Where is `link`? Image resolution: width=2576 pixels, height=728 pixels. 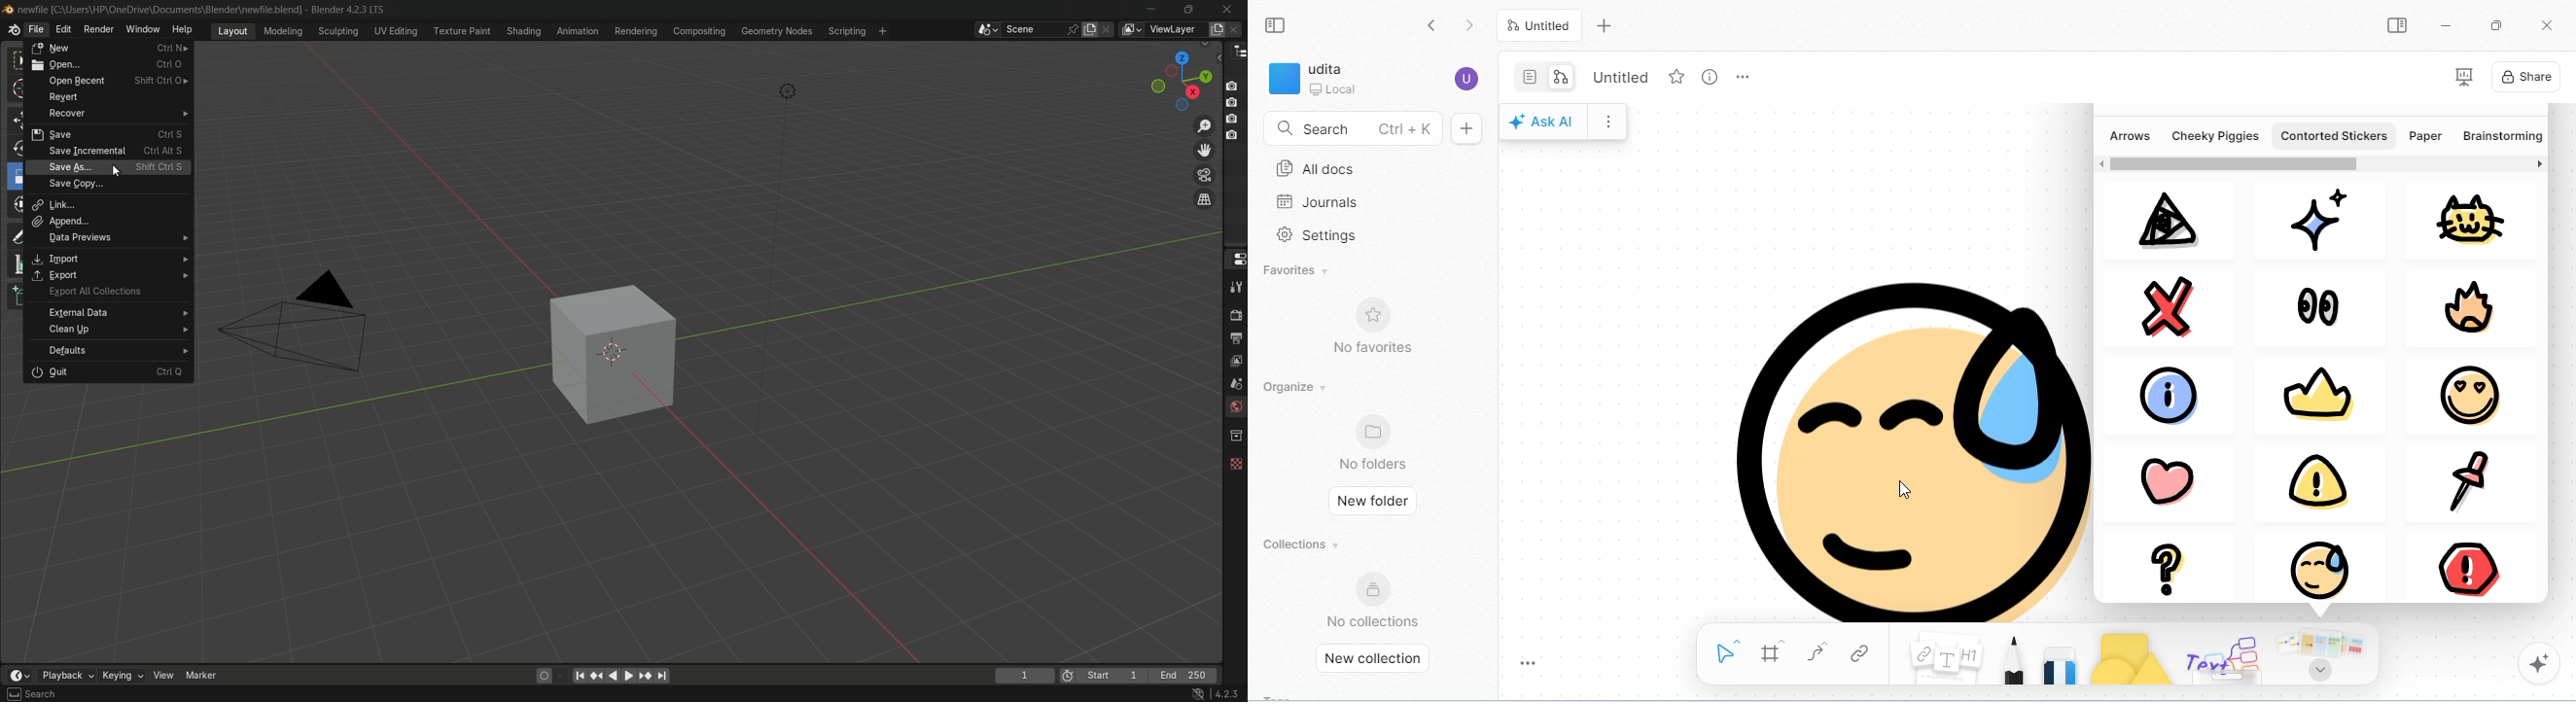 link is located at coordinates (1864, 652).